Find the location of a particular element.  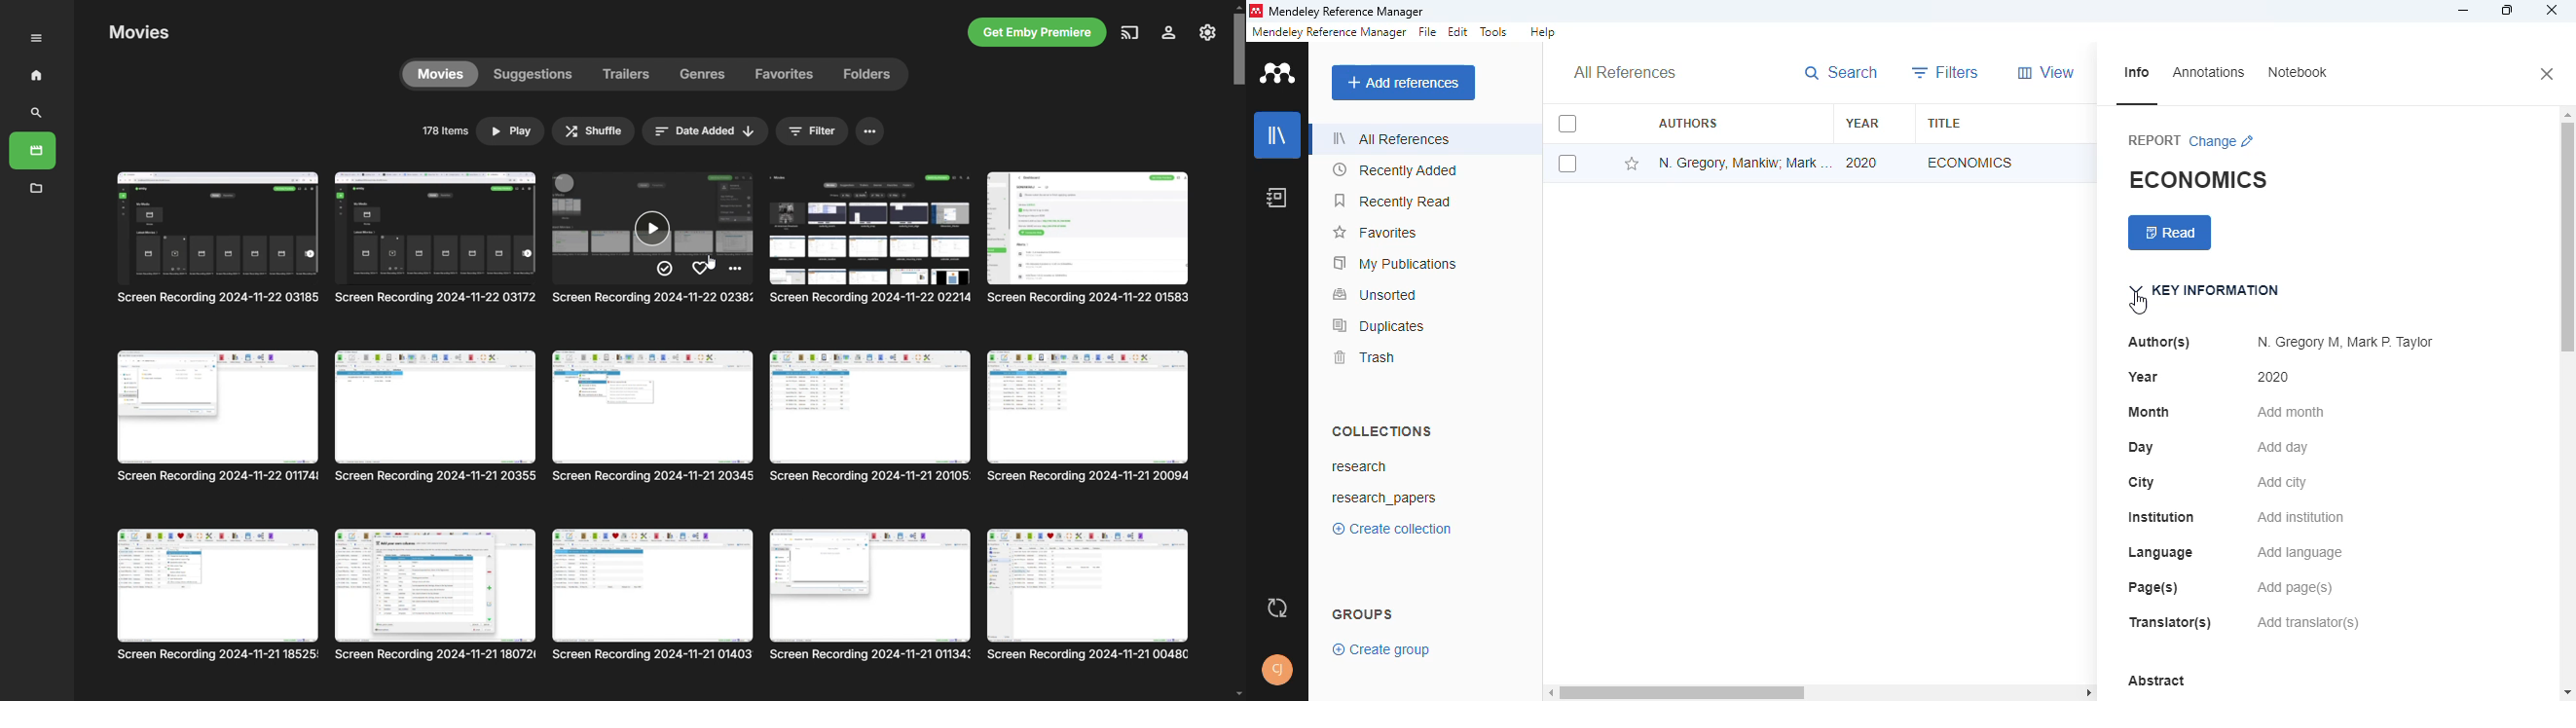

add month is located at coordinates (2290, 412).